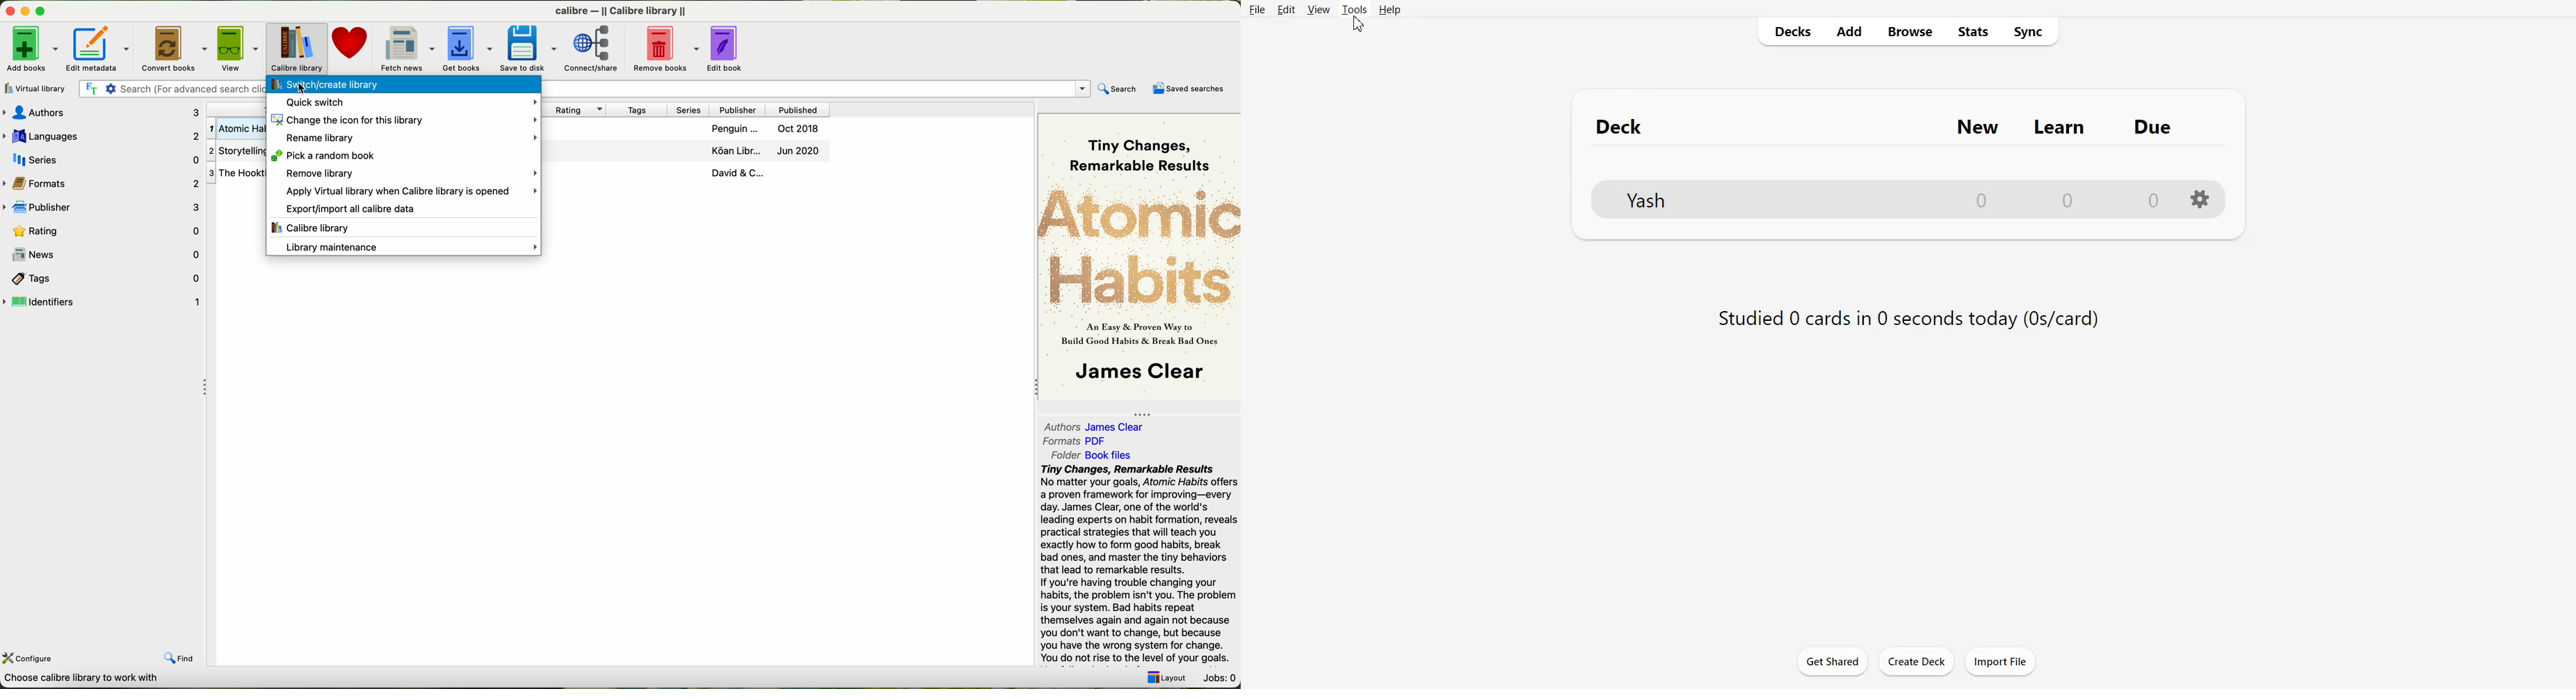 The image size is (2576, 700). What do you see at coordinates (1971, 31) in the screenshot?
I see `Stats` at bounding box center [1971, 31].